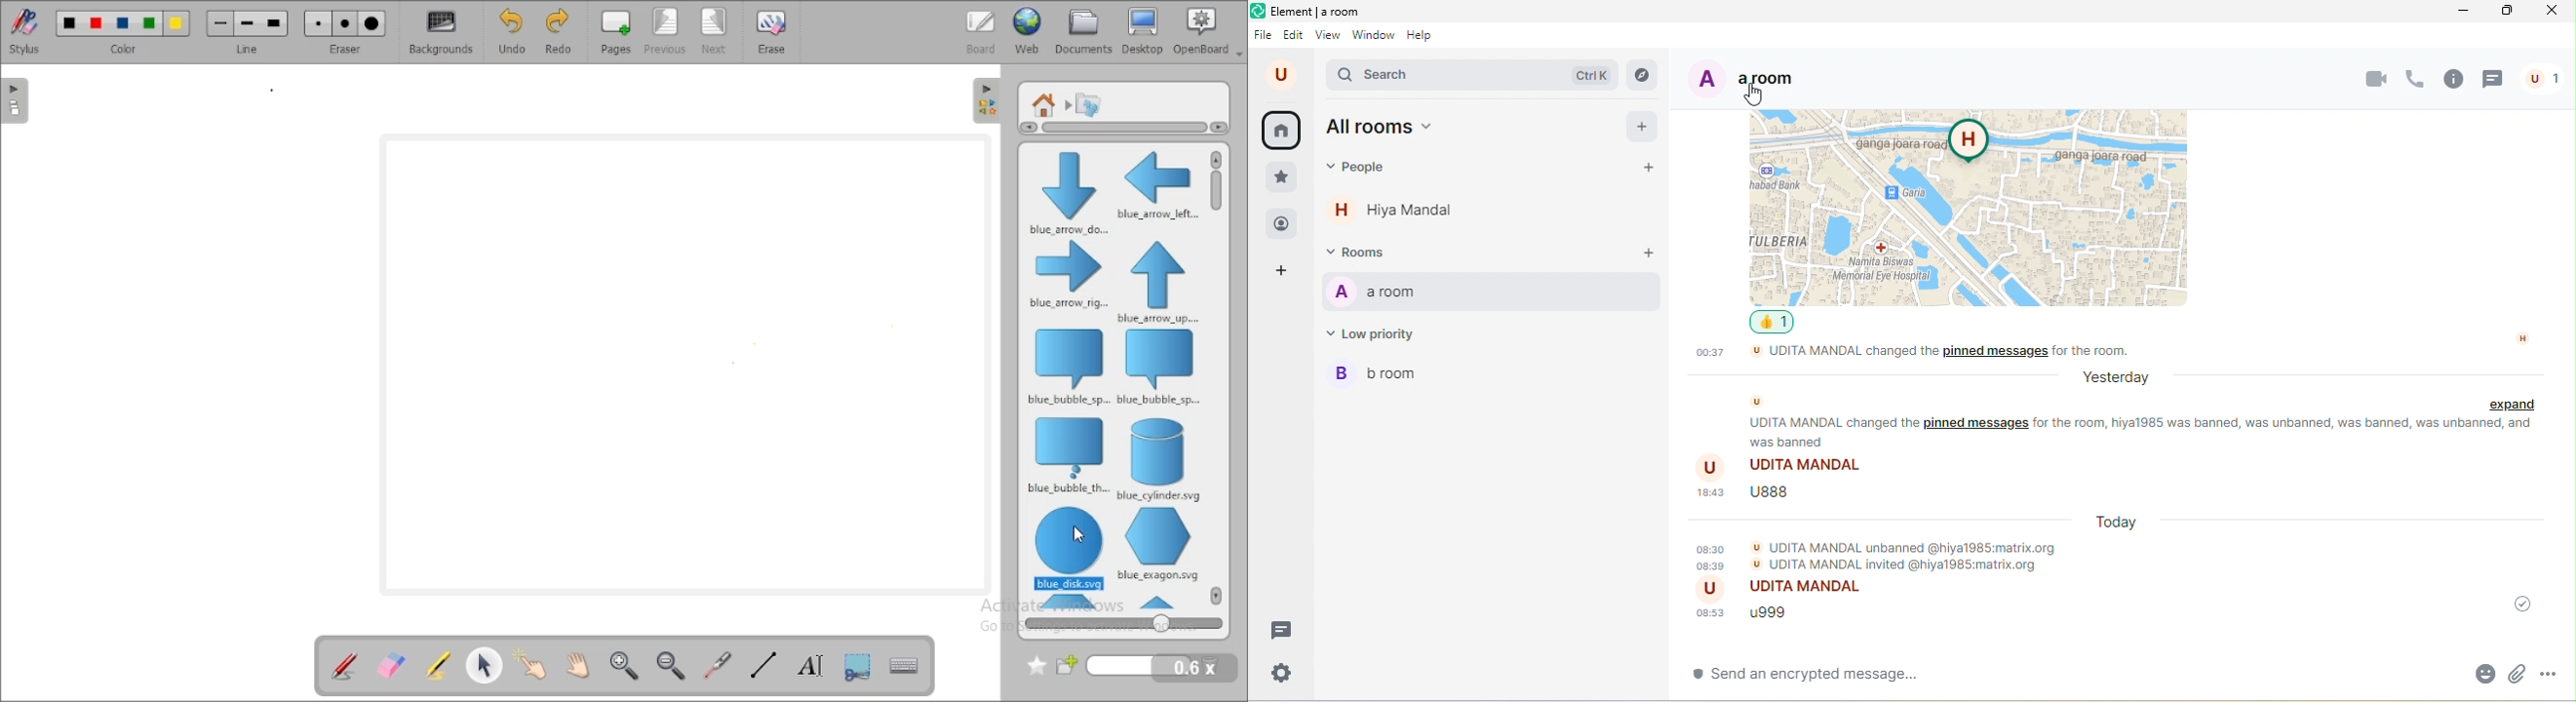 The width and height of the screenshot is (2576, 728). Describe the element at coordinates (2456, 79) in the screenshot. I see `room info` at that location.